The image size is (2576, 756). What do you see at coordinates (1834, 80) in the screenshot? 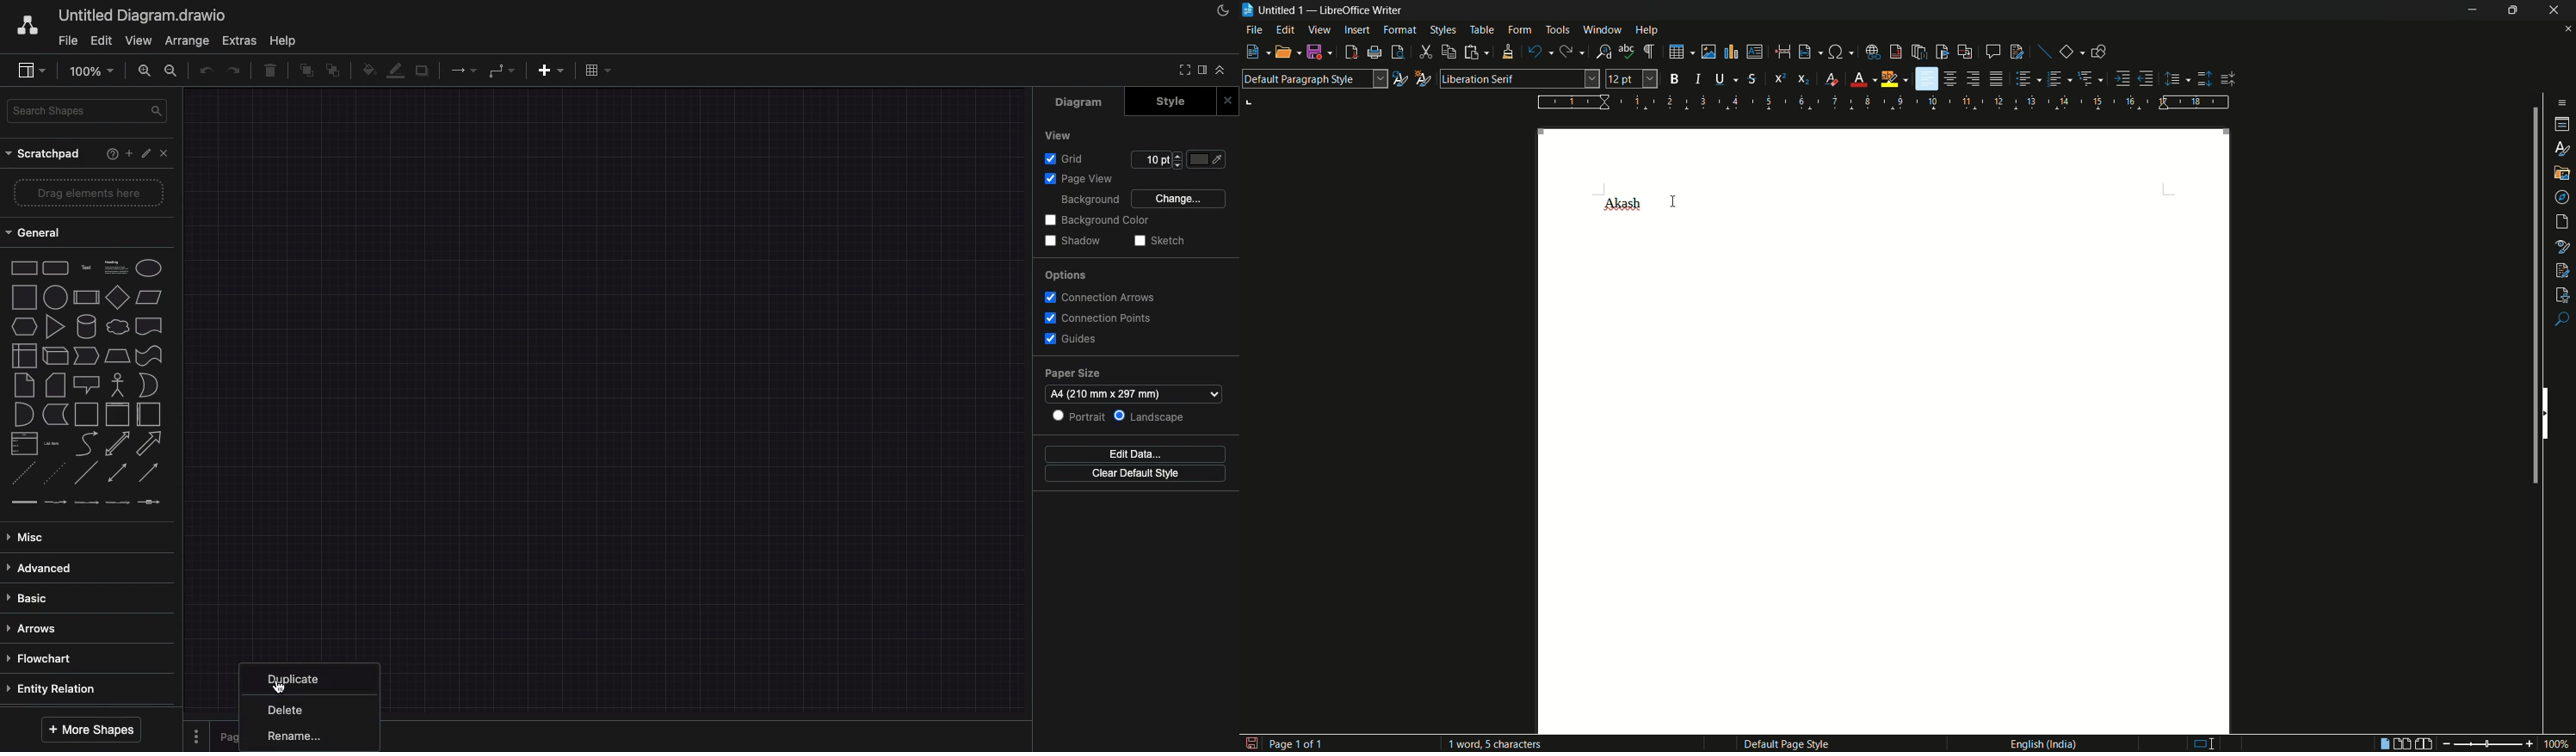
I see `clear direct formatting` at bounding box center [1834, 80].